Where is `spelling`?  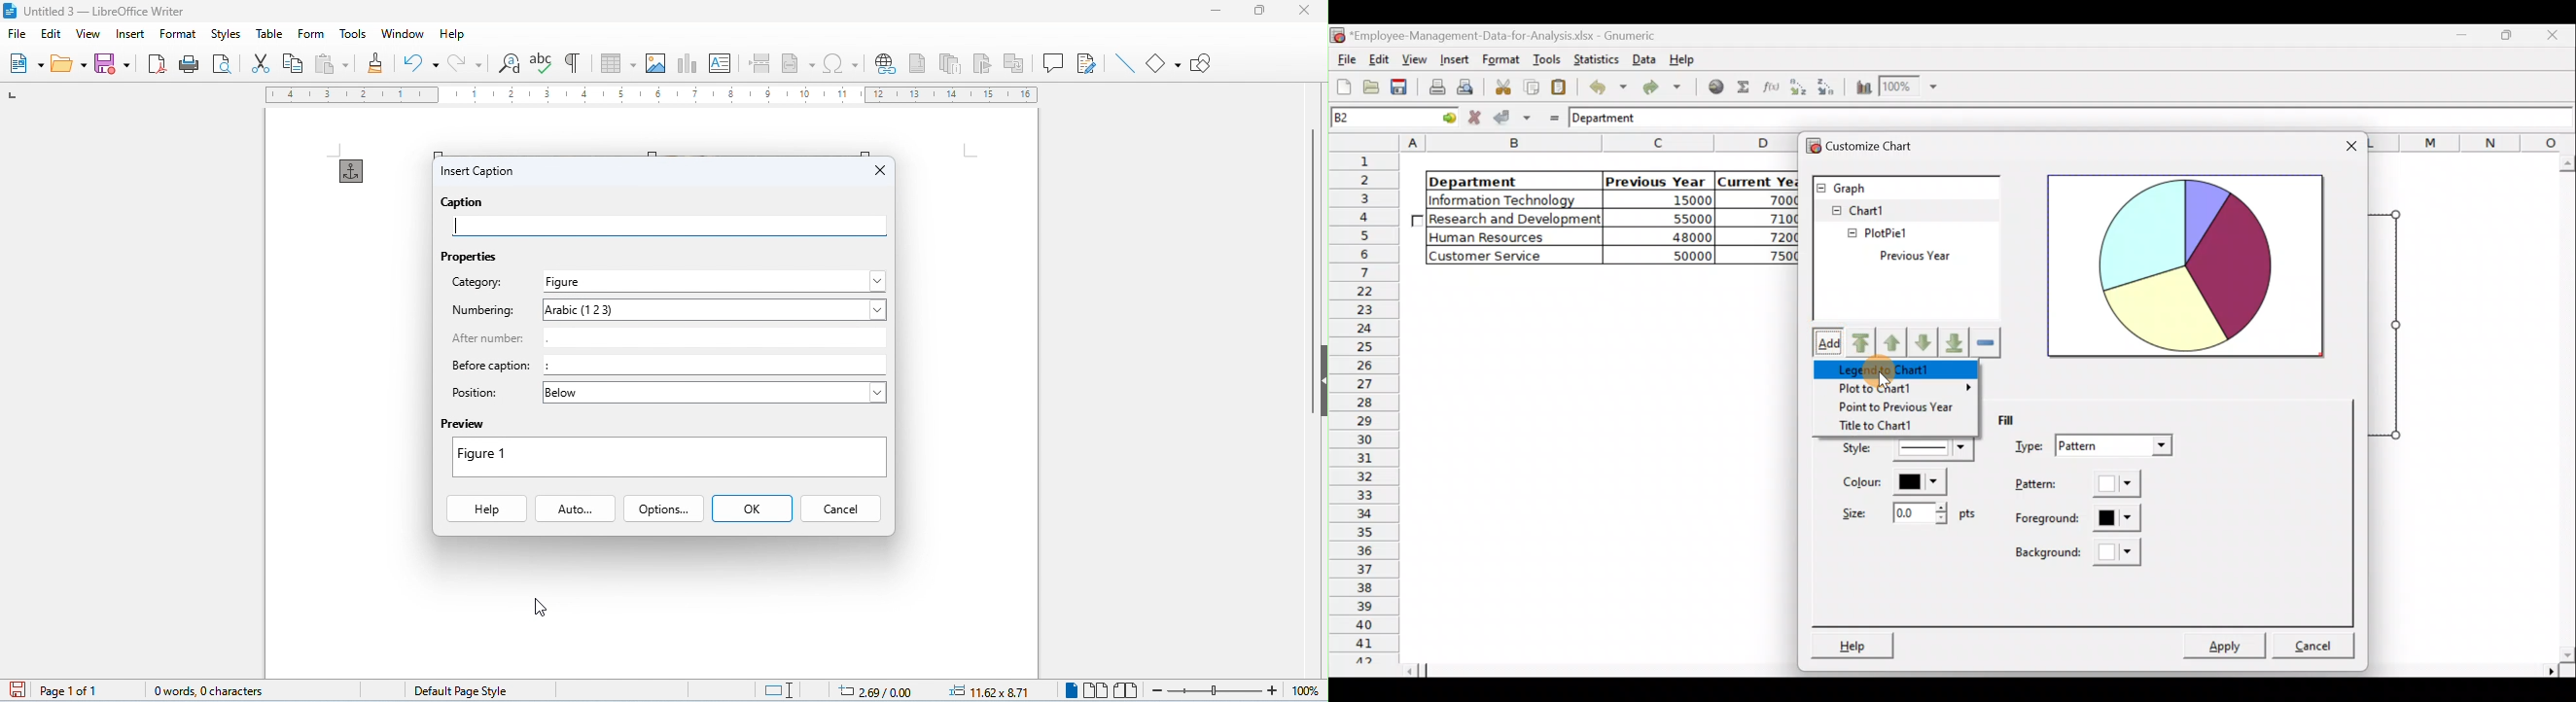
spelling is located at coordinates (544, 62).